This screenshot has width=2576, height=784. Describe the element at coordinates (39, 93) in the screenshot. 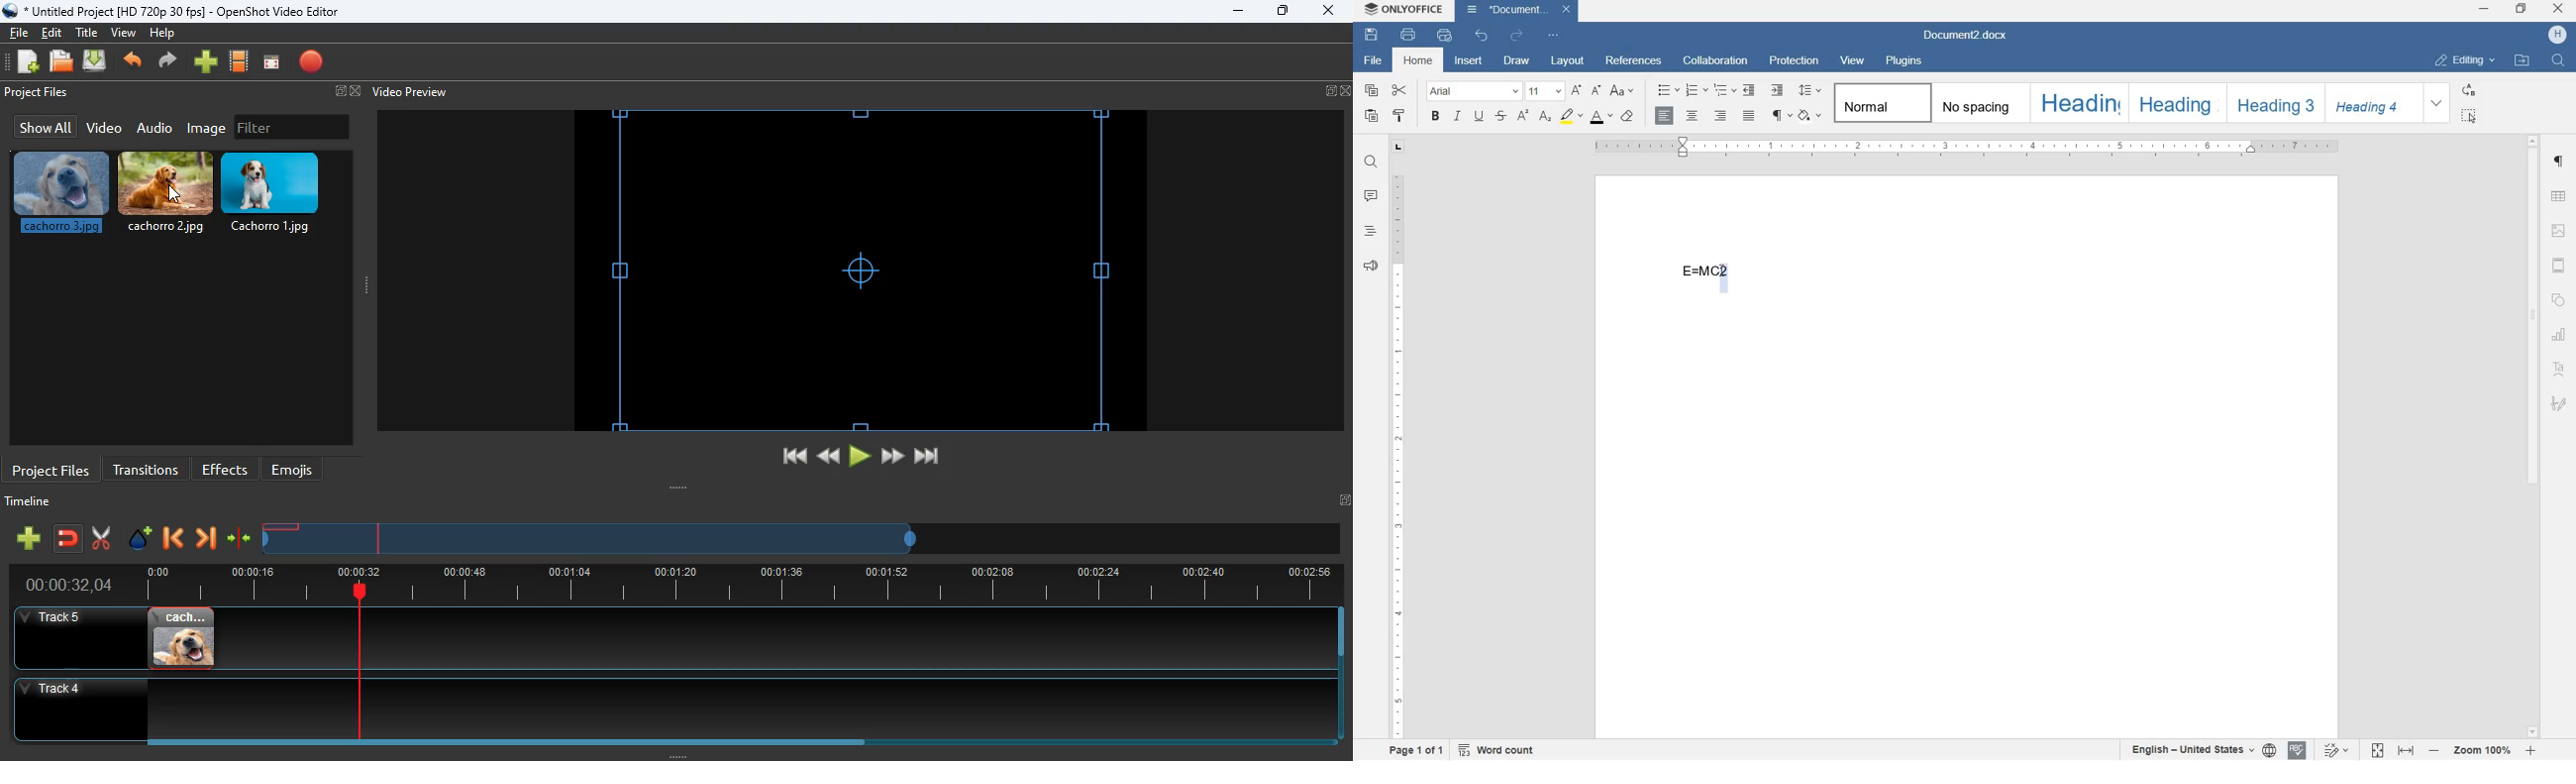

I see `project files` at that location.